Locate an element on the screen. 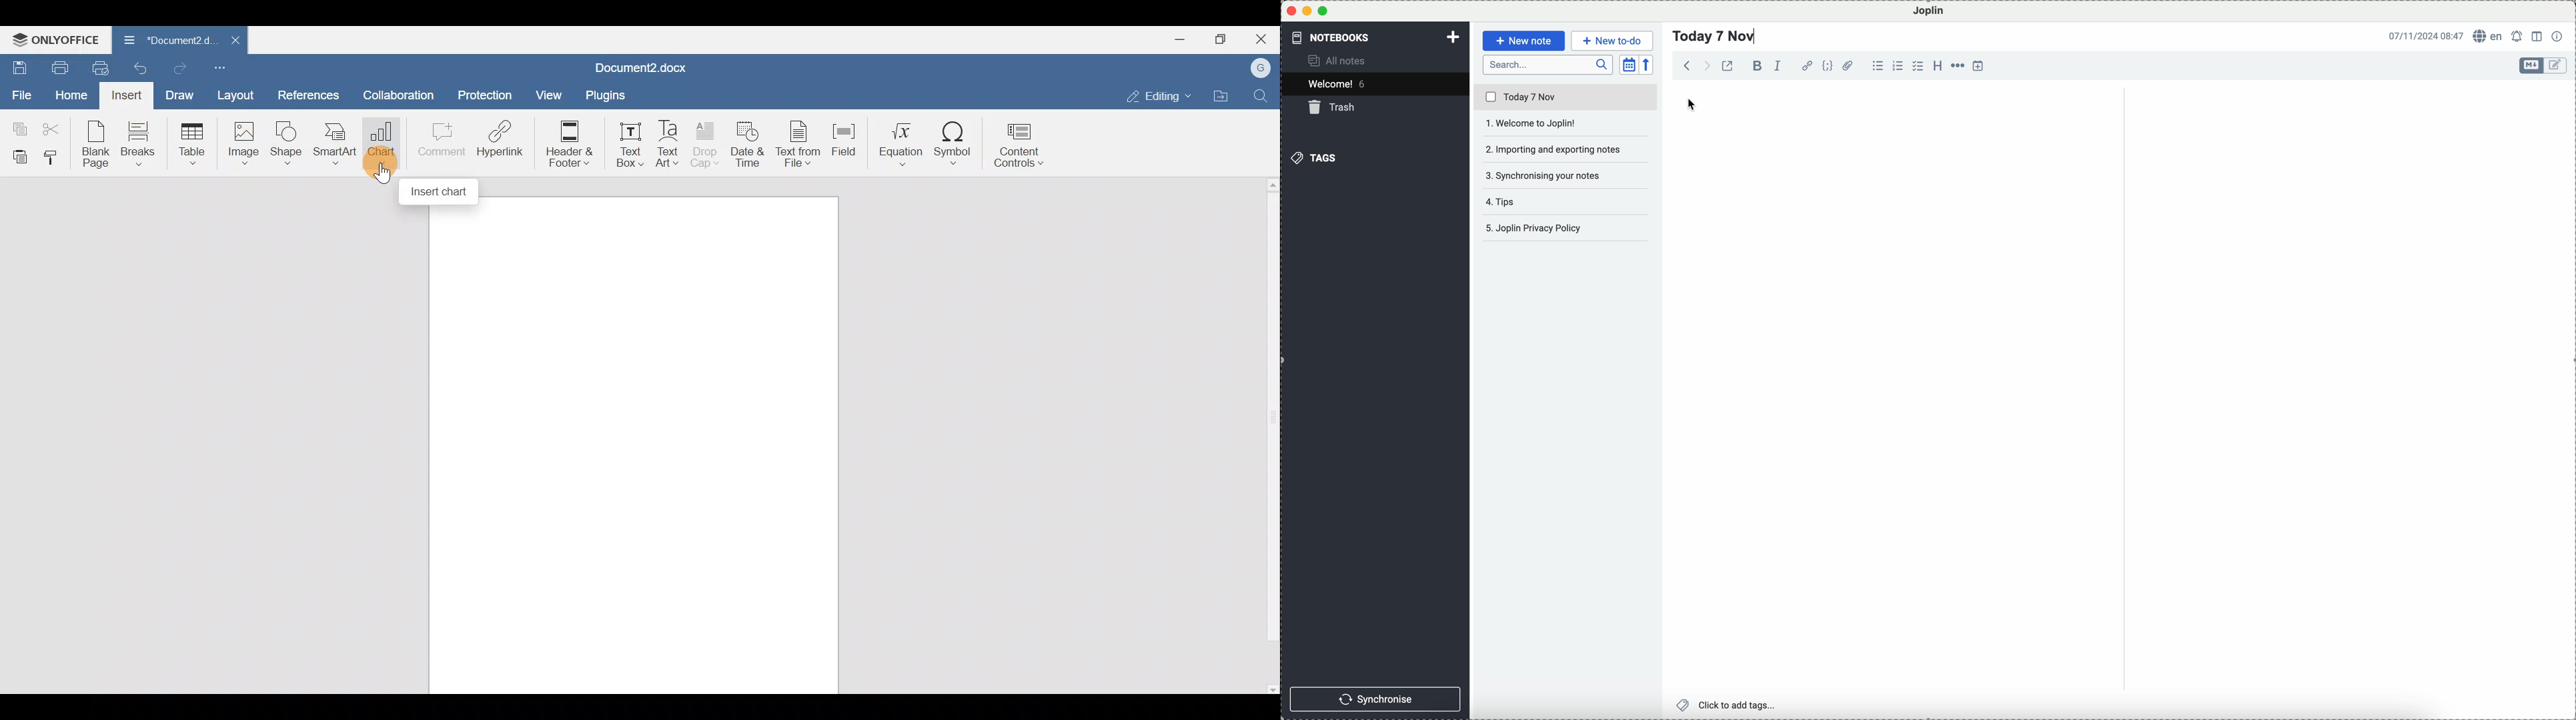 This screenshot has height=728, width=2576. Document name is located at coordinates (161, 39).